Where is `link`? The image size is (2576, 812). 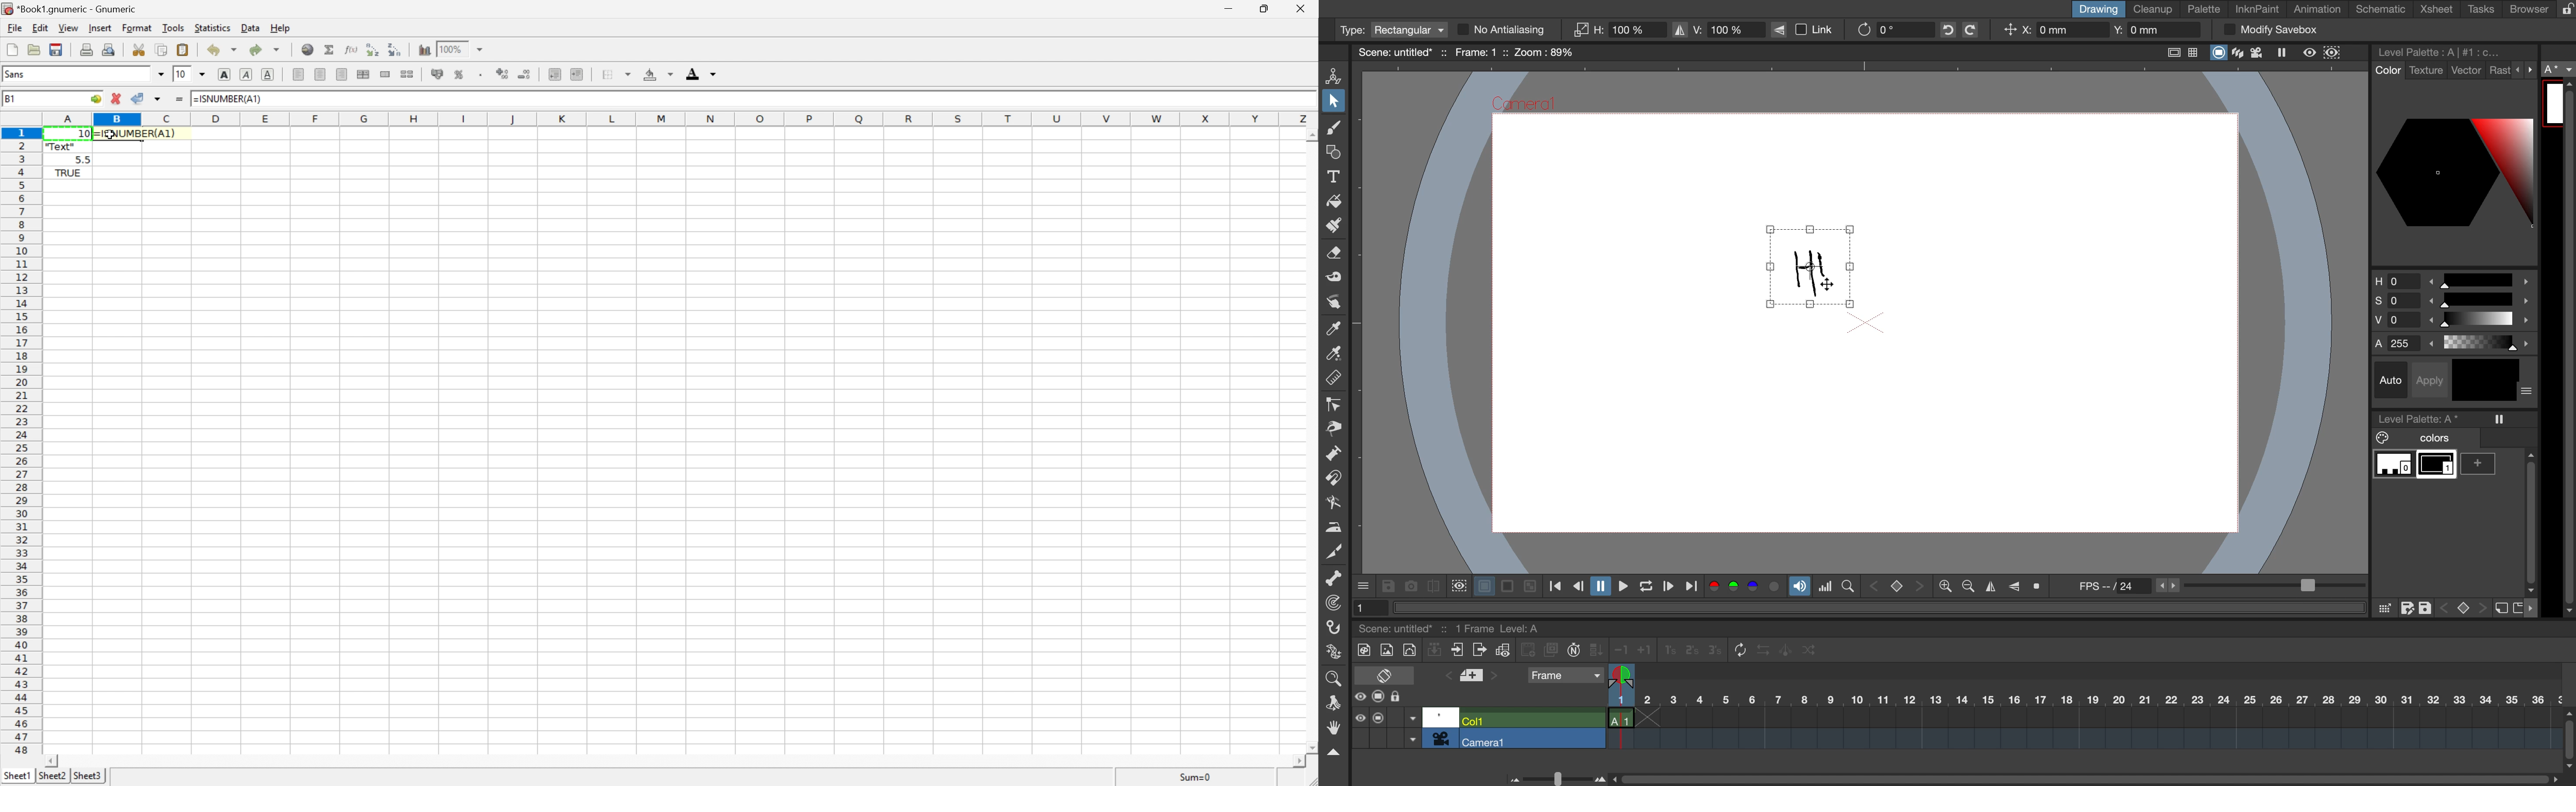 link is located at coordinates (1809, 30).